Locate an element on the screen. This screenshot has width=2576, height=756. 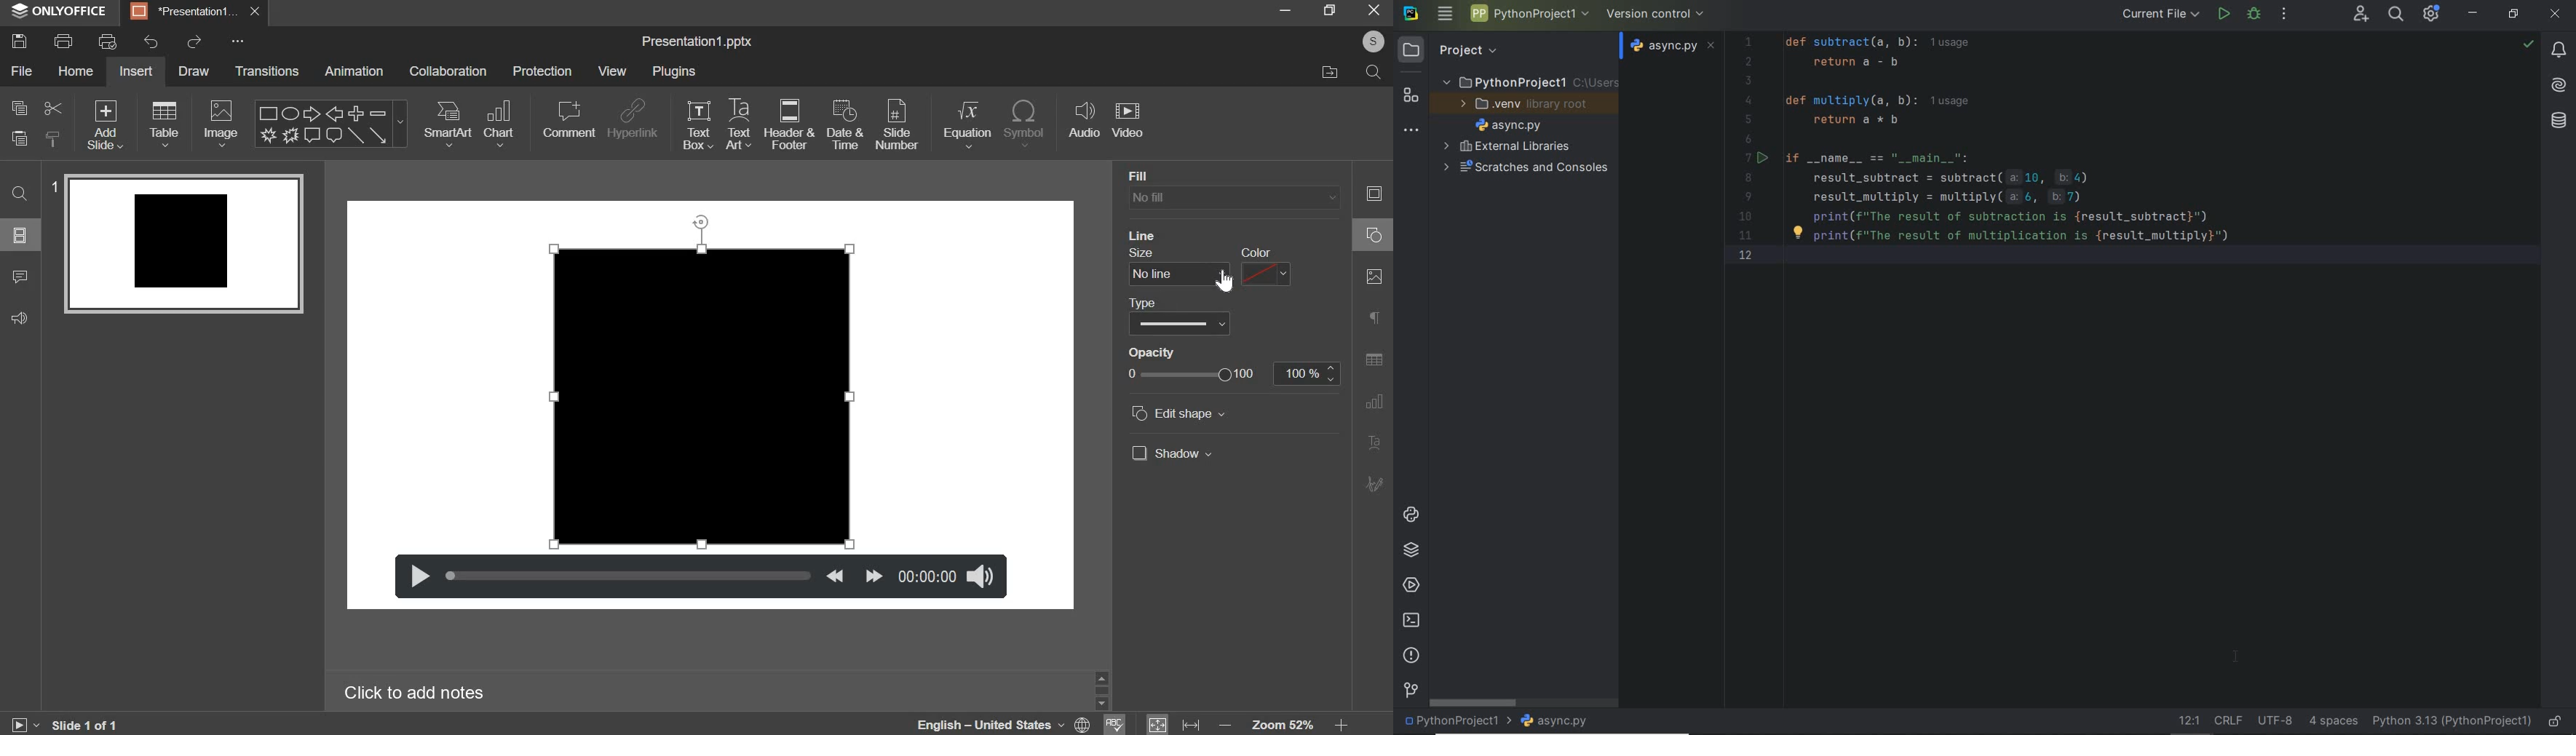
animation is located at coordinates (354, 71).